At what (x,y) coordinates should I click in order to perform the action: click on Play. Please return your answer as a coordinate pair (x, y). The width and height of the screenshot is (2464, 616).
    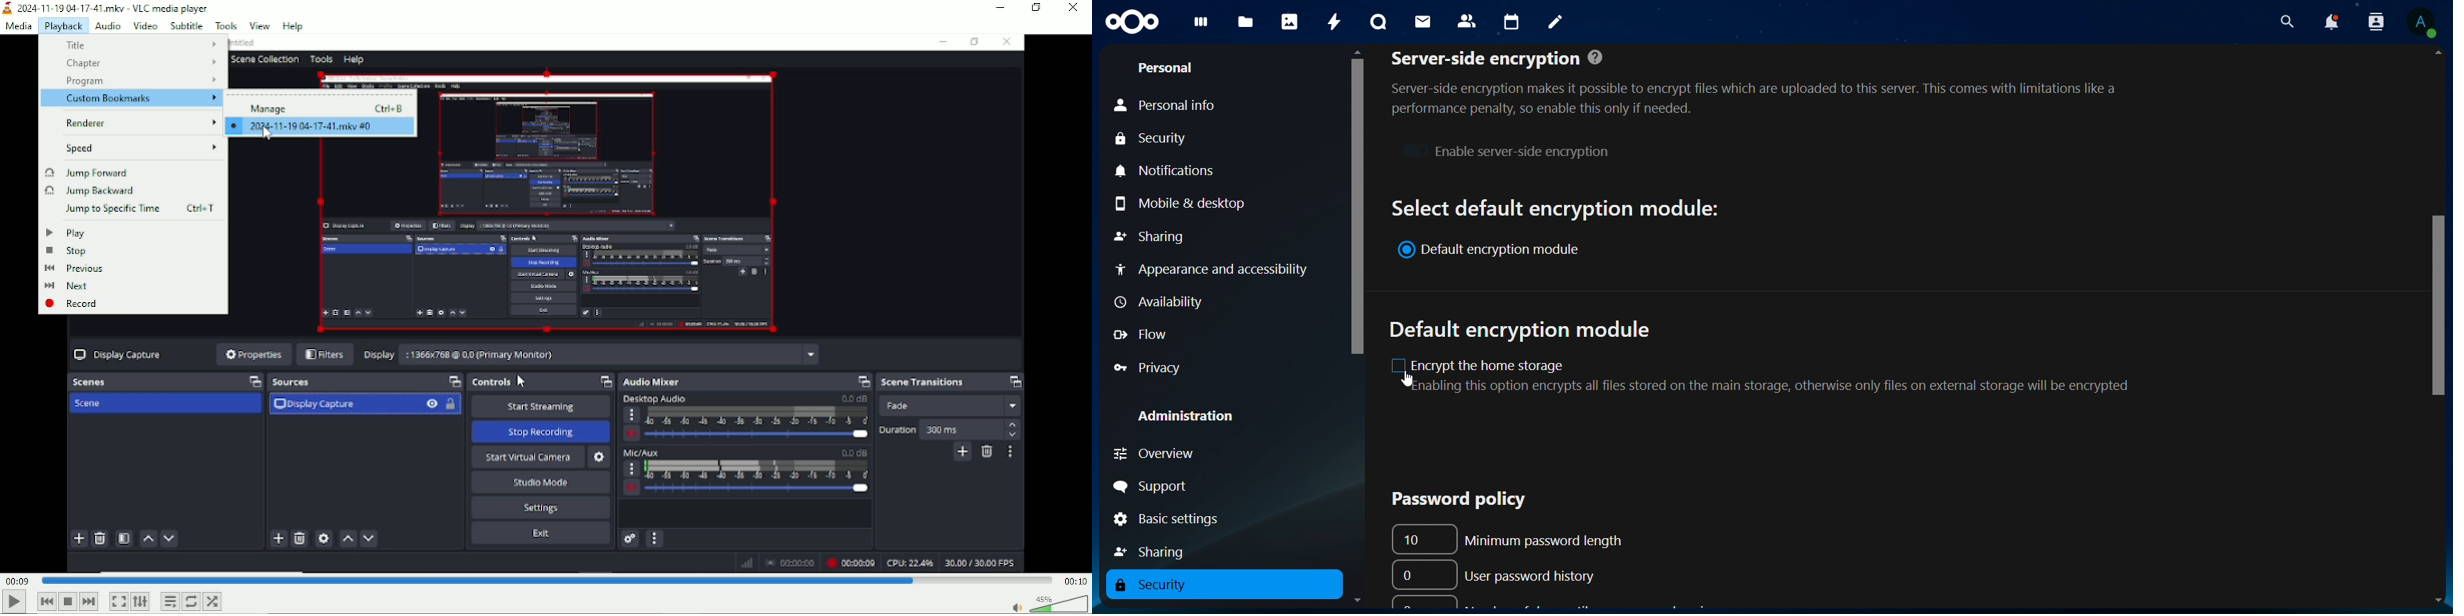
    Looking at the image, I should click on (14, 602).